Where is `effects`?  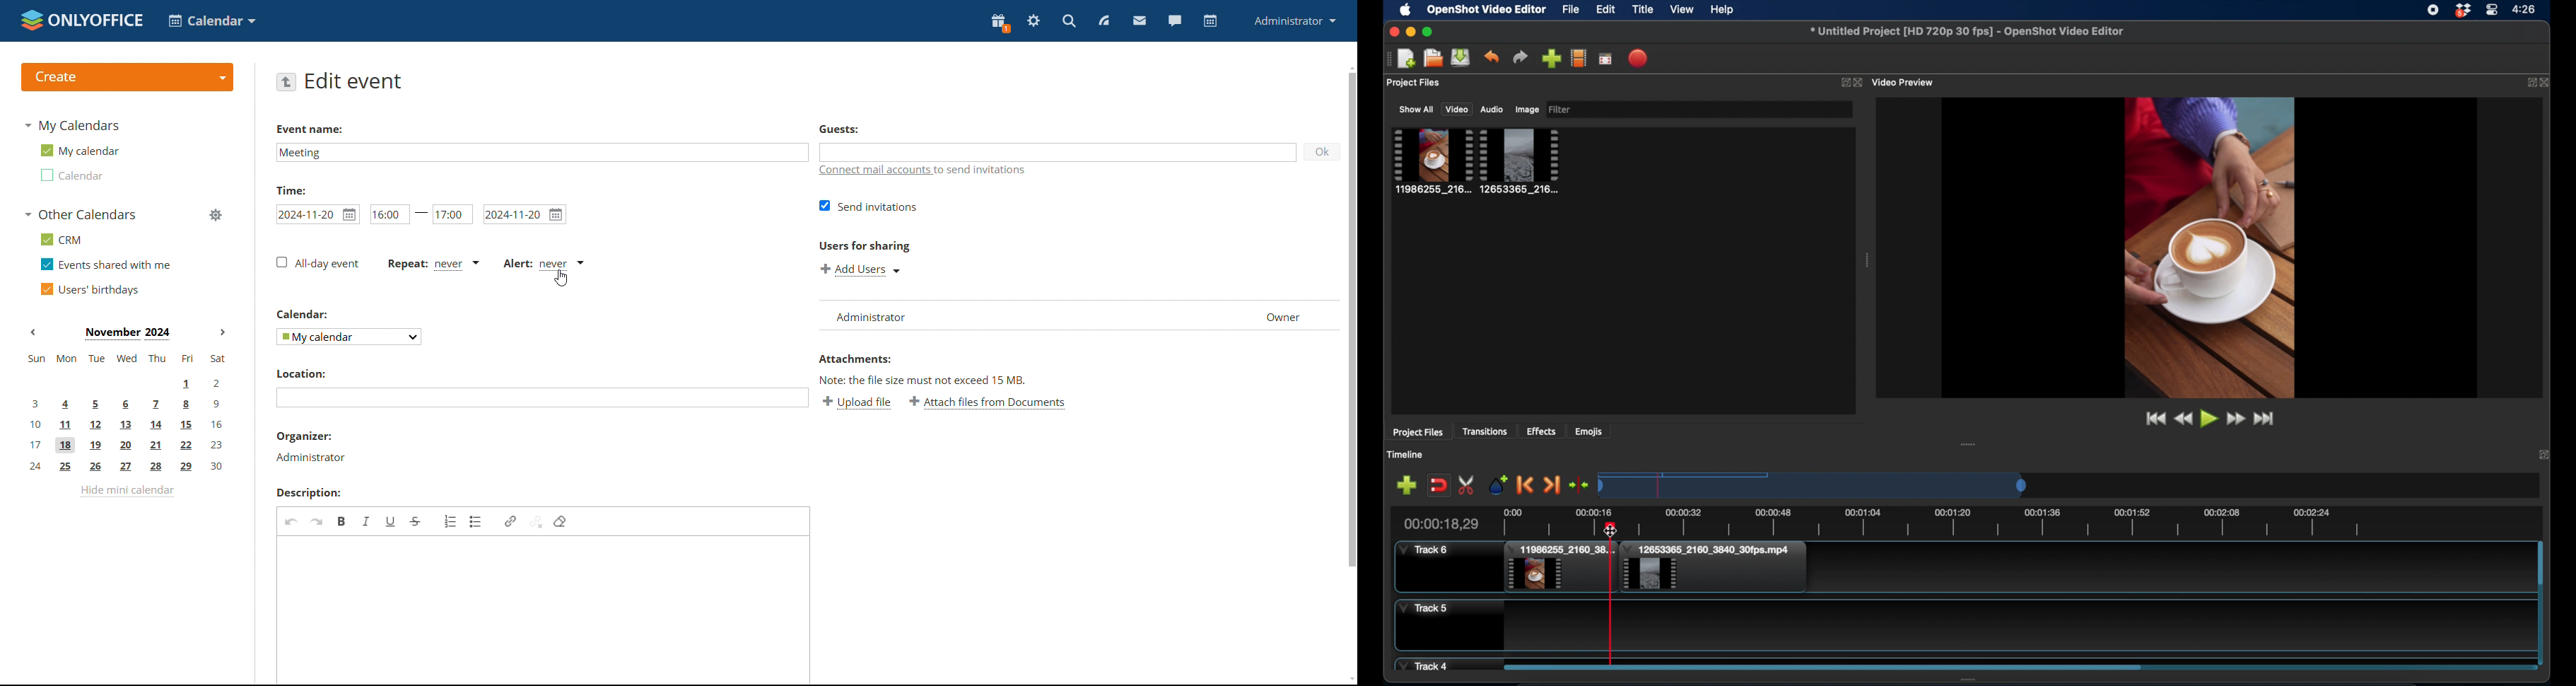 effects is located at coordinates (1542, 431).